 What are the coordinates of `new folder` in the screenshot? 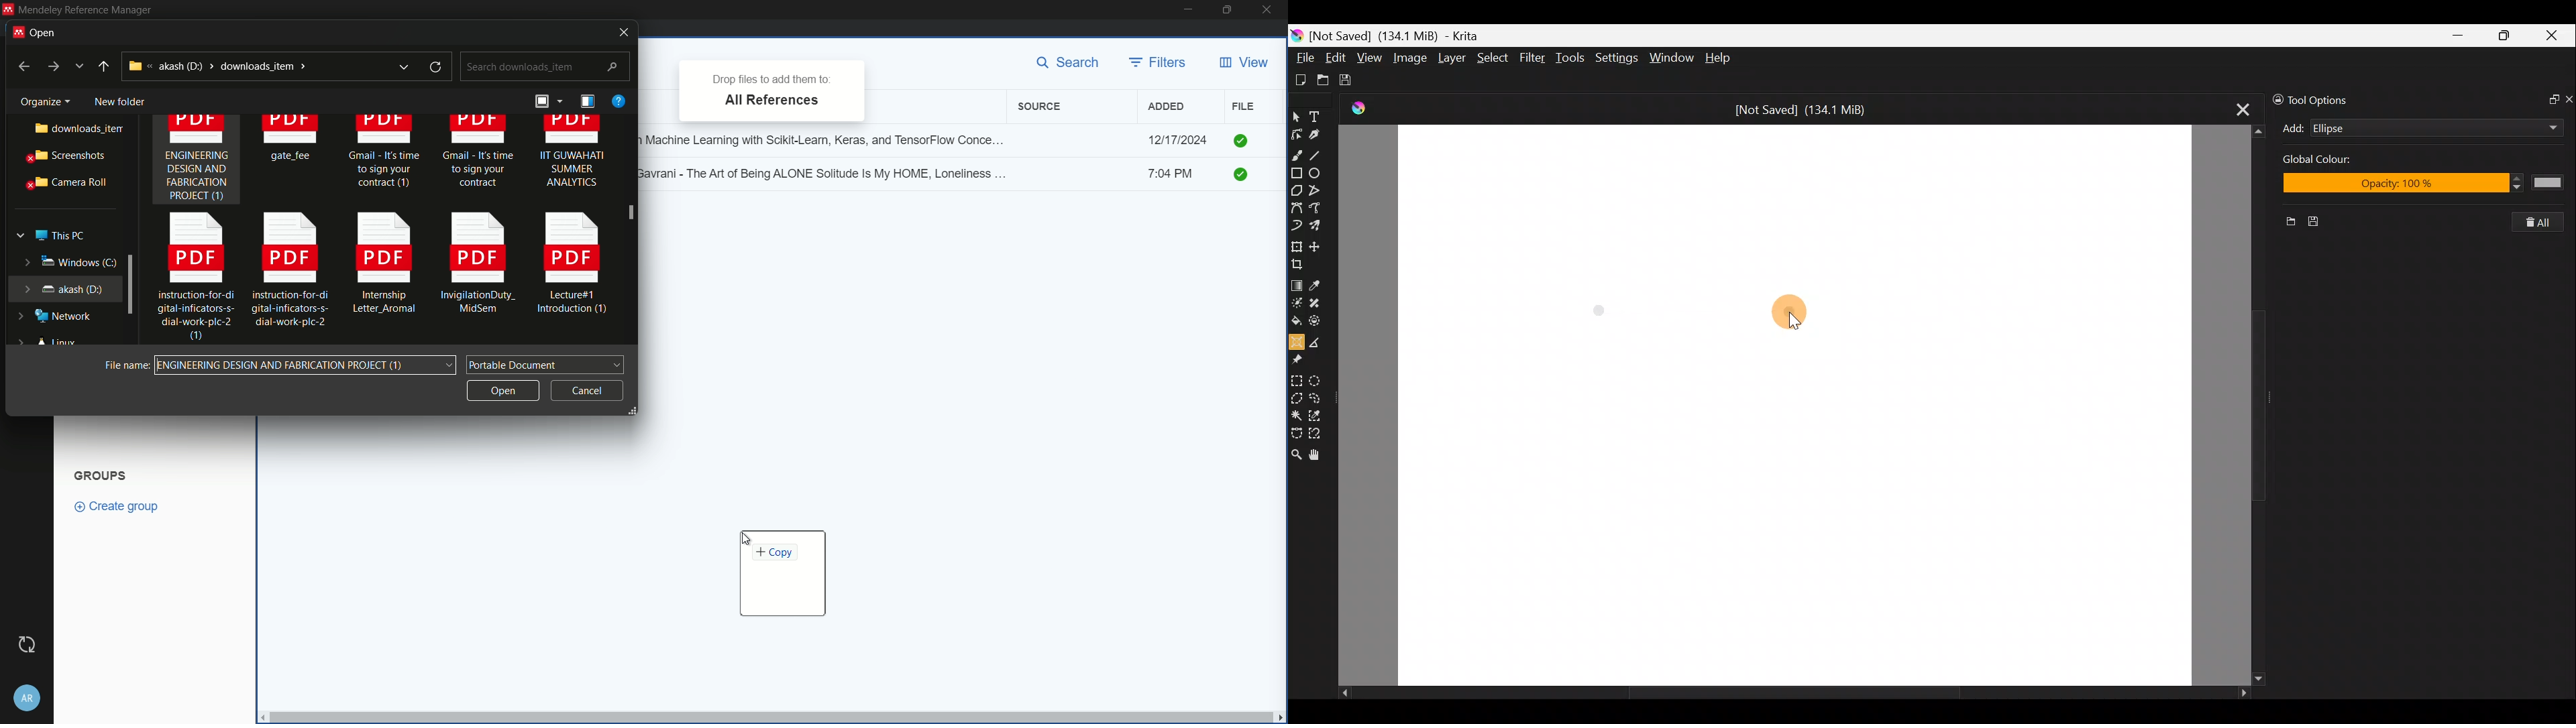 It's located at (119, 99).